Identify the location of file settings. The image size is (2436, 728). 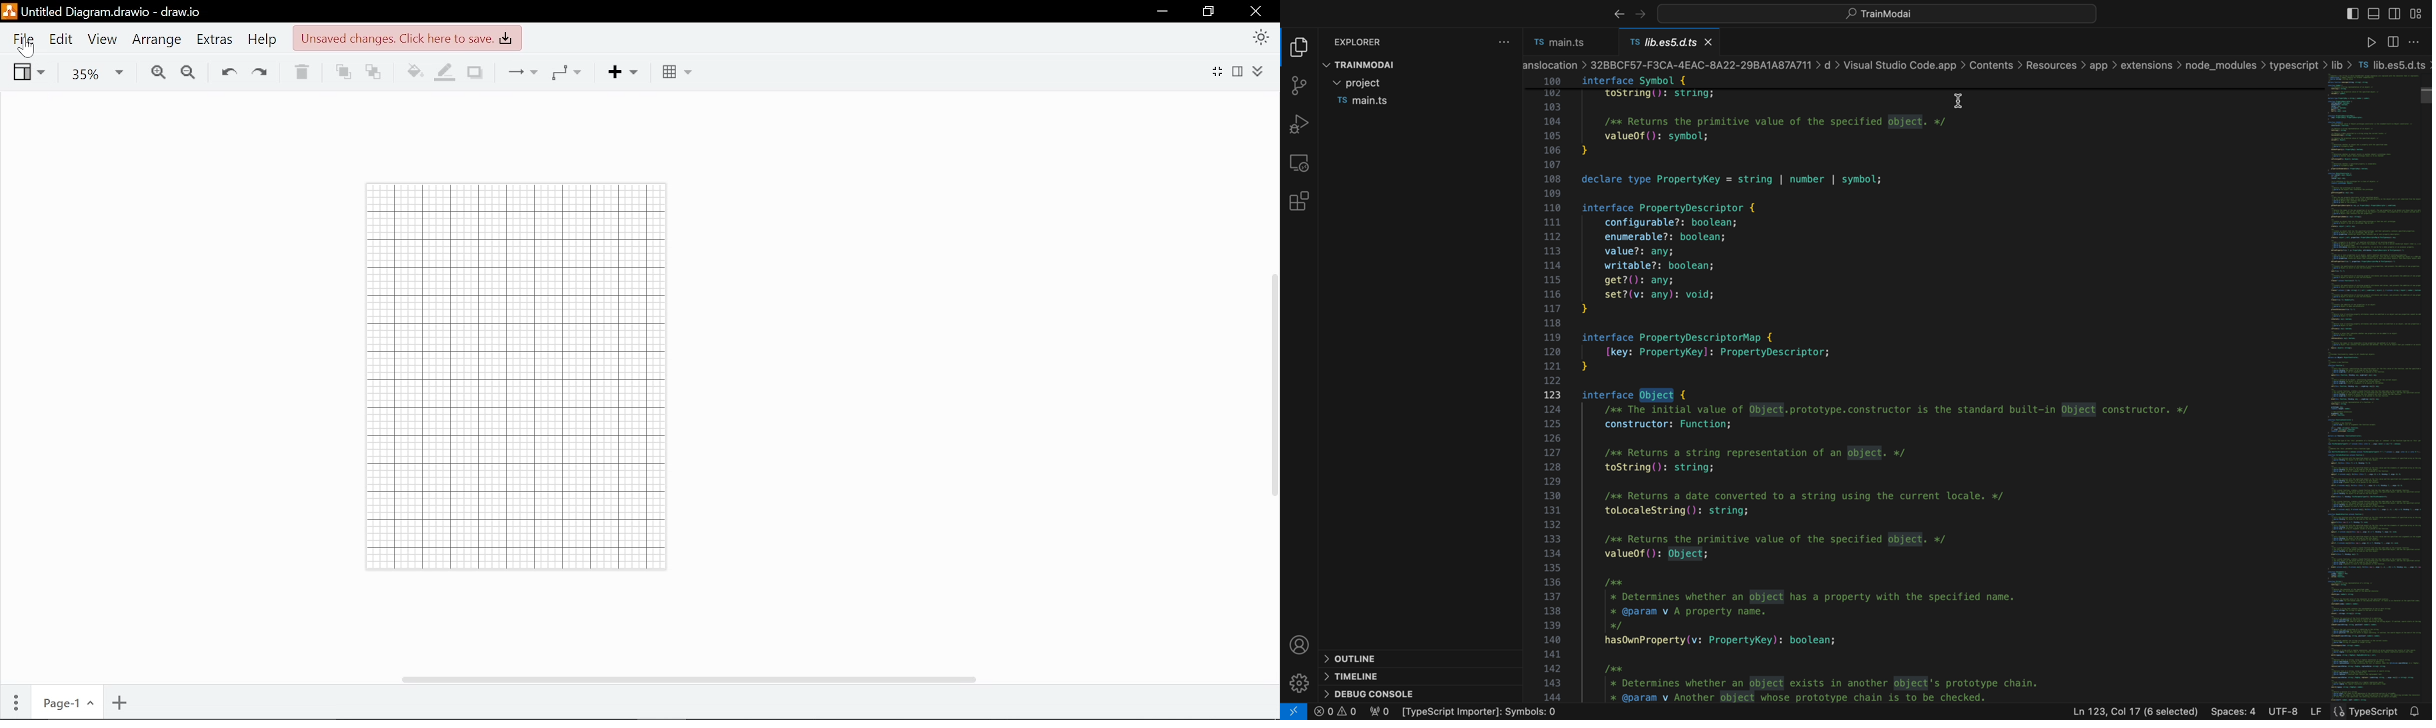
(1493, 42).